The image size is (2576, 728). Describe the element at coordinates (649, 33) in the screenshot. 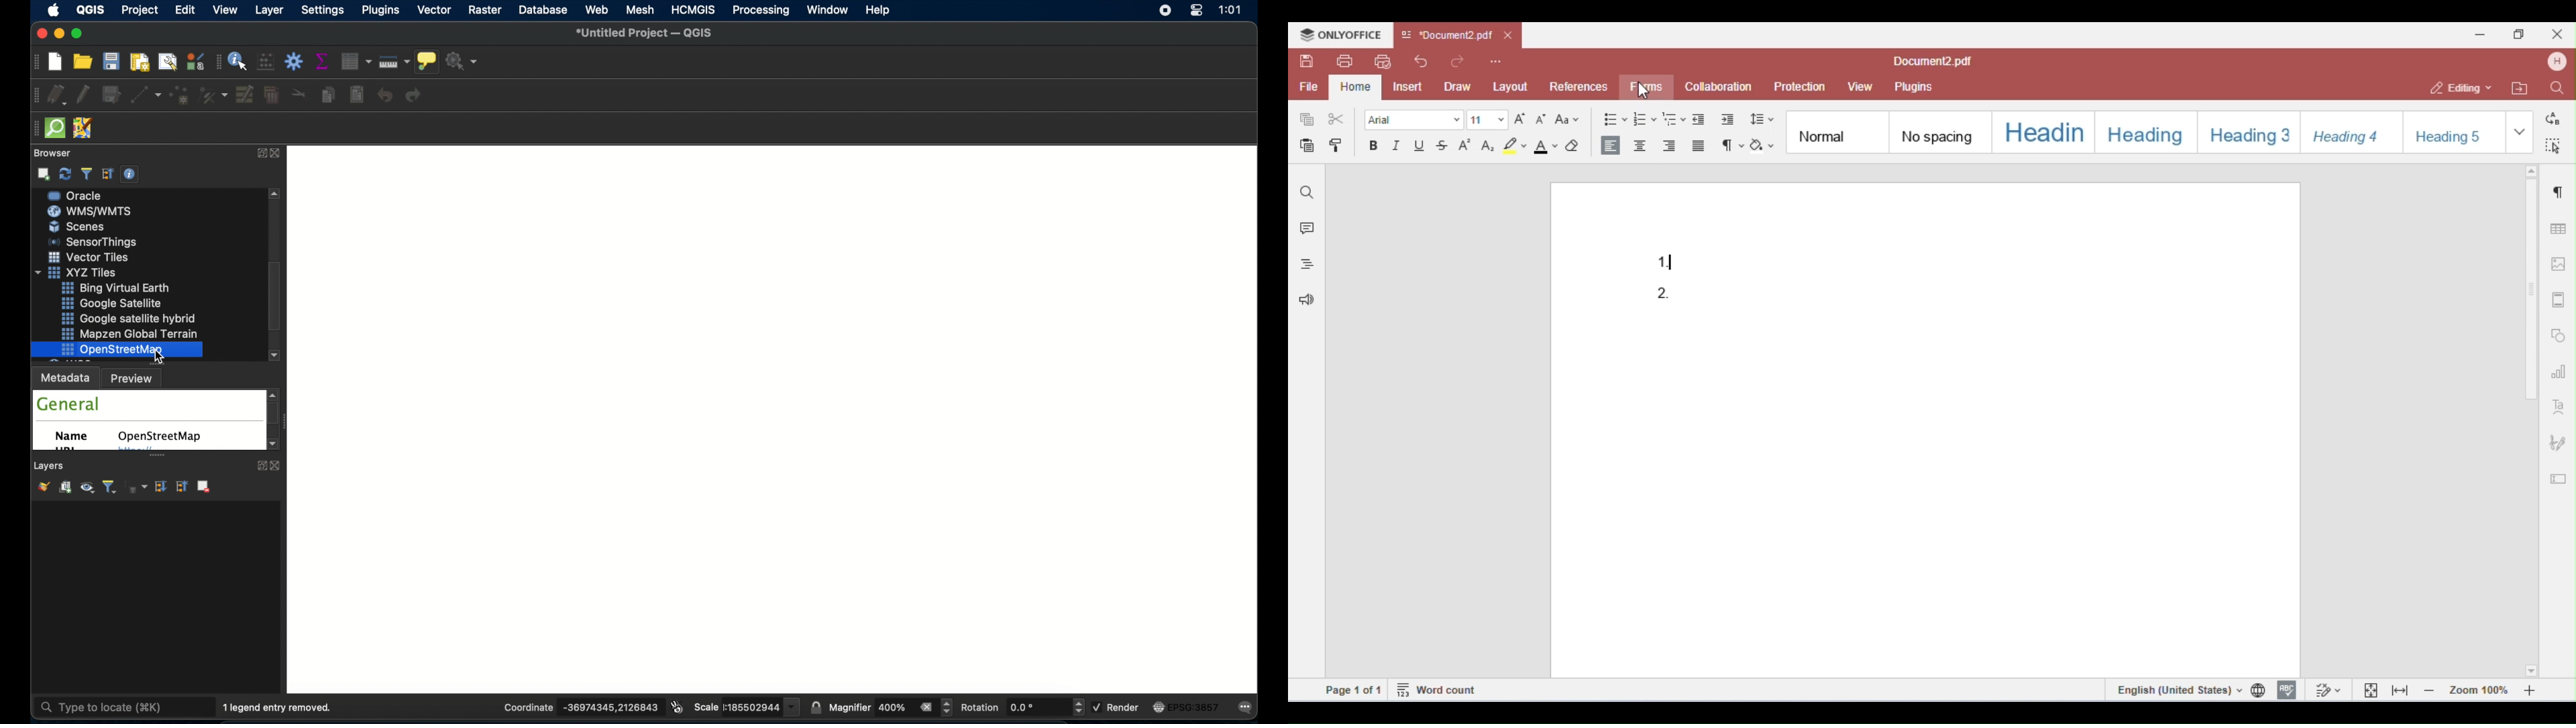

I see `untitled project QGIS` at that location.